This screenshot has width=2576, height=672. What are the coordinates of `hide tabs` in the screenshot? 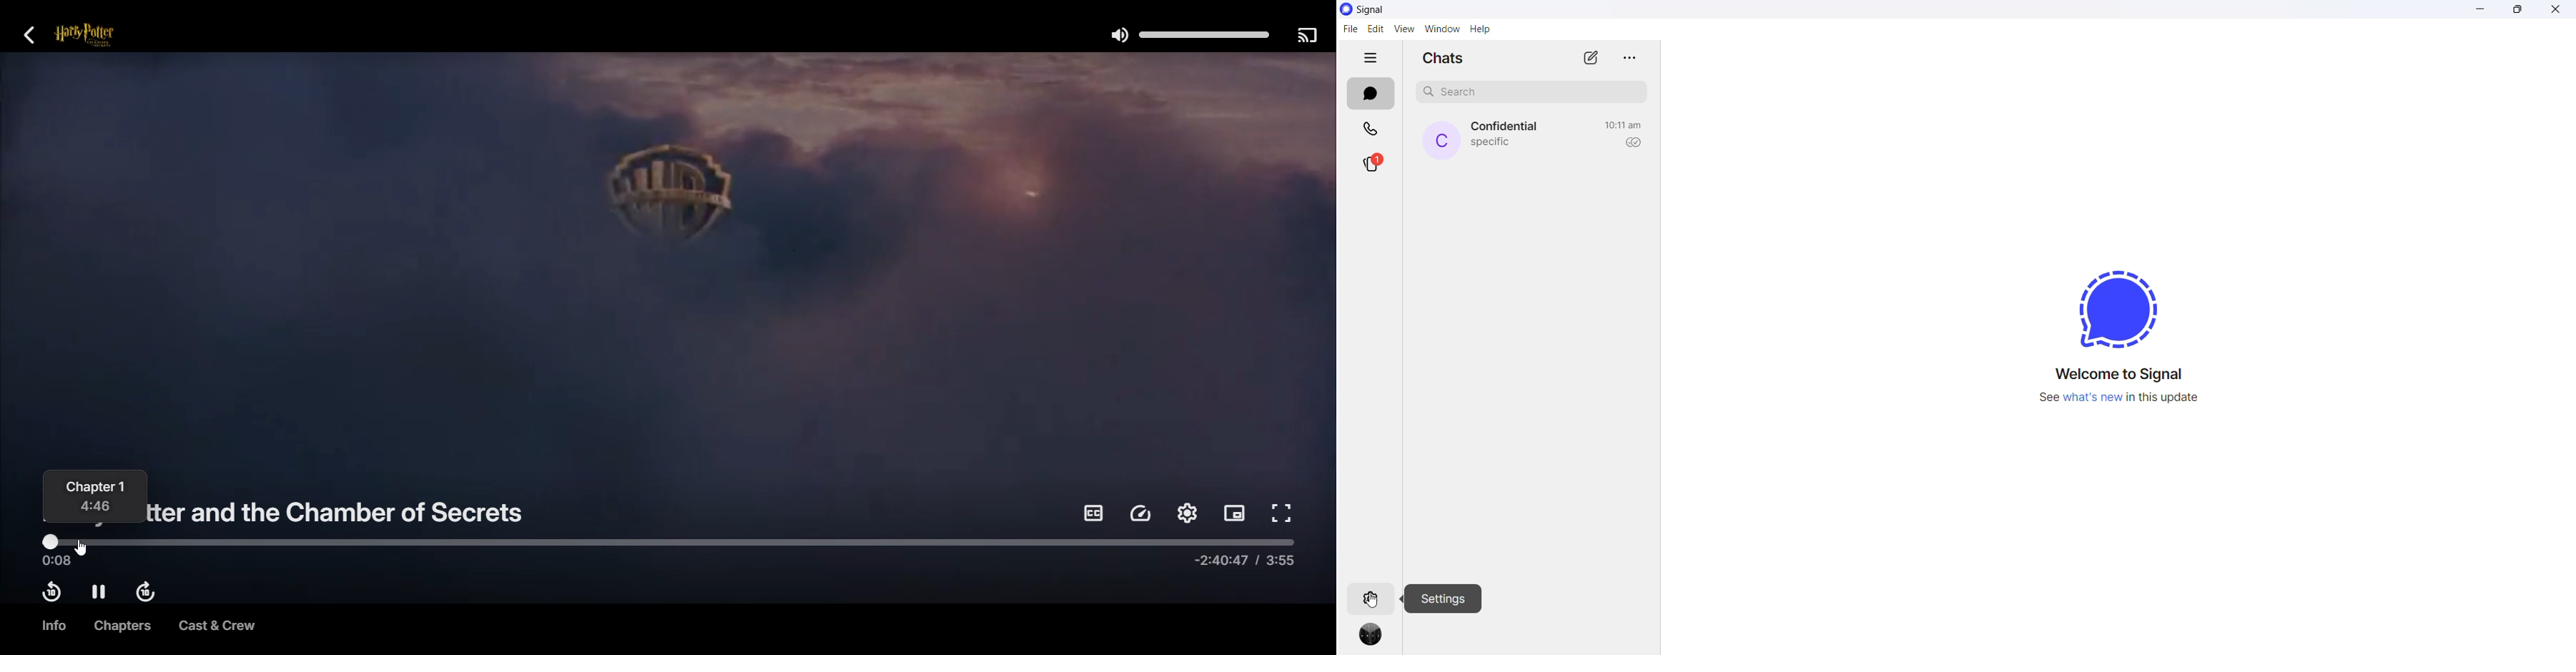 It's located at (1371, 59).